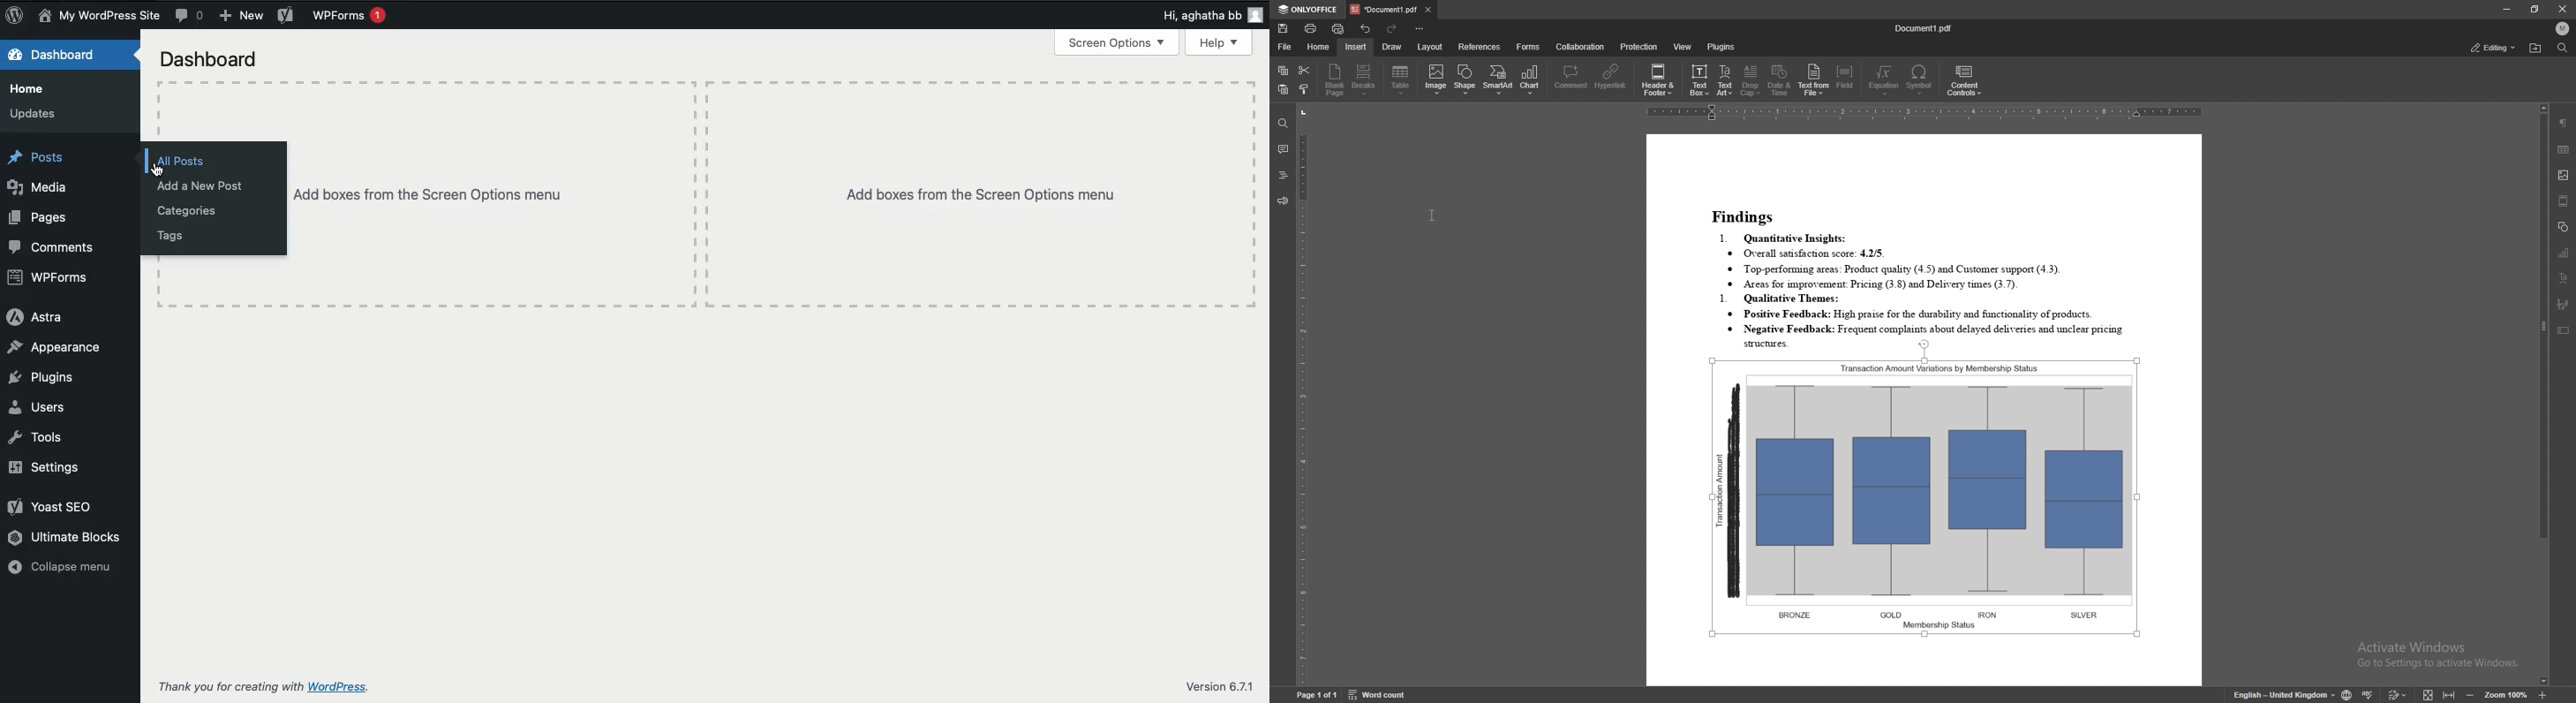 Image resolution: width=2576 pixels, height=728 pixels. I want to click on equation, so click(1884, 80).